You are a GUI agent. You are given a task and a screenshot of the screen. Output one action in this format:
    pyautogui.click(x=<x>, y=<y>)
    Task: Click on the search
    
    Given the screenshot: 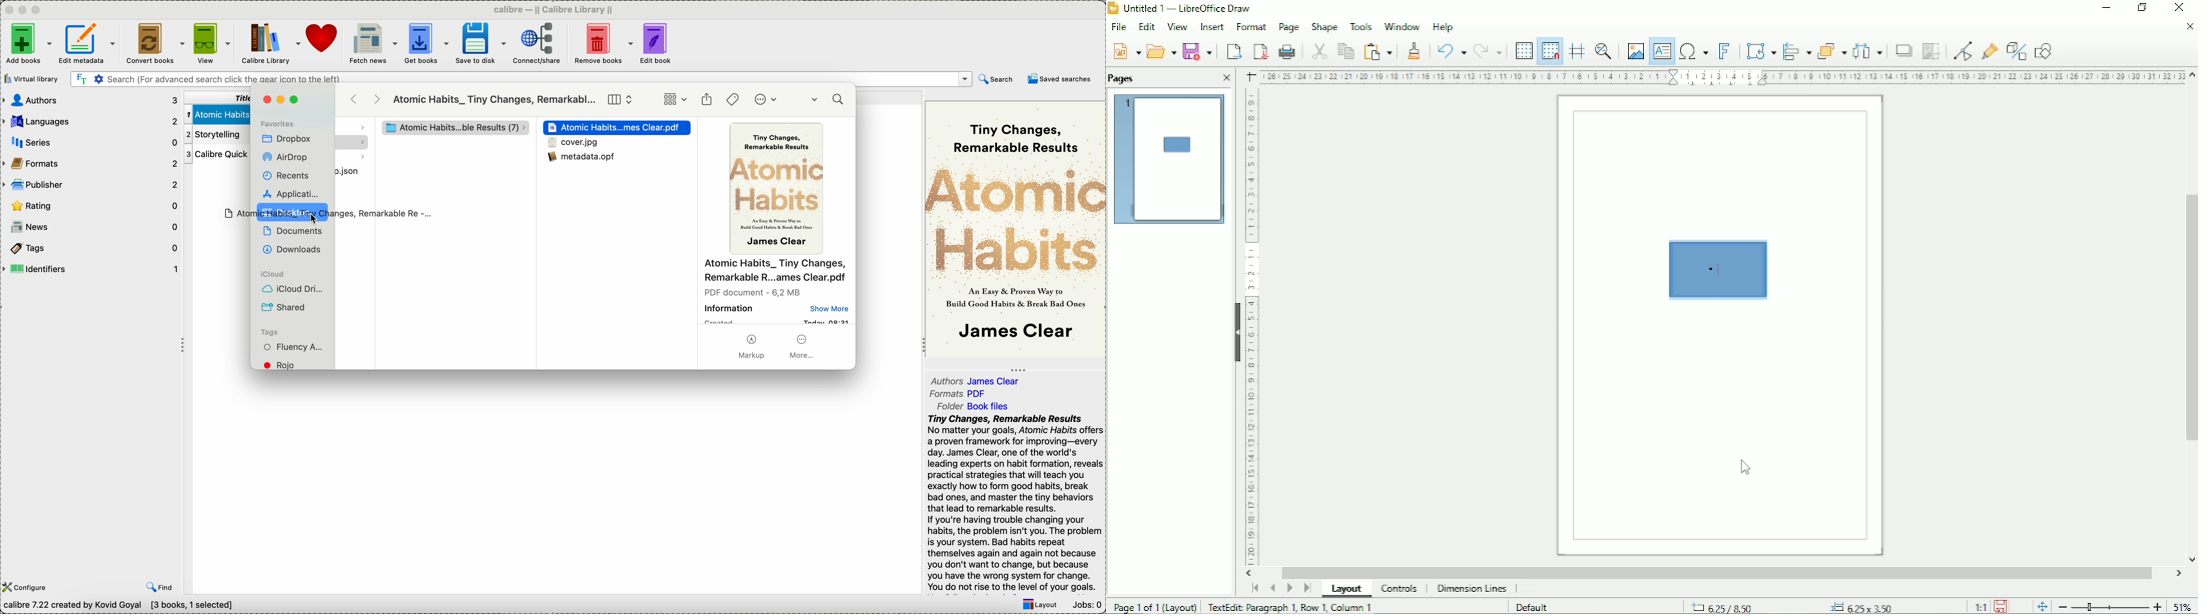 What is the action you would take?
    pyautogui.click(x=830, y=101)
    